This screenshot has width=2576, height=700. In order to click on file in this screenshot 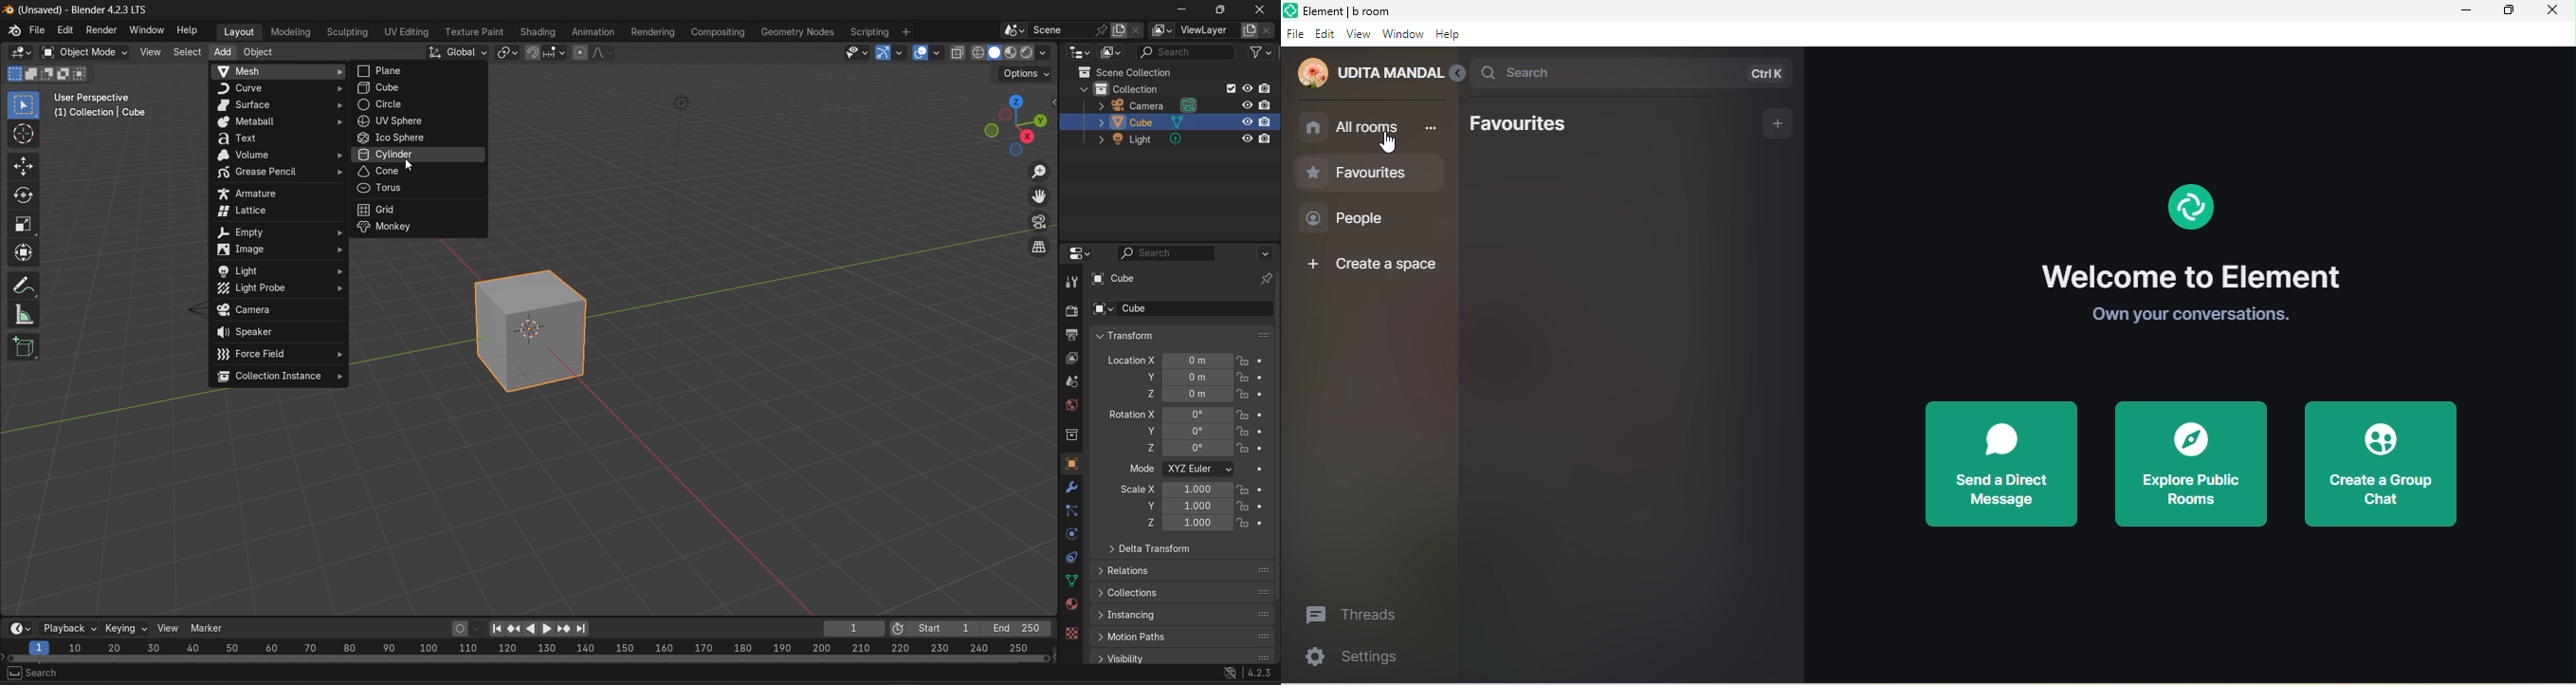, I will do `click(1294, 33)`.